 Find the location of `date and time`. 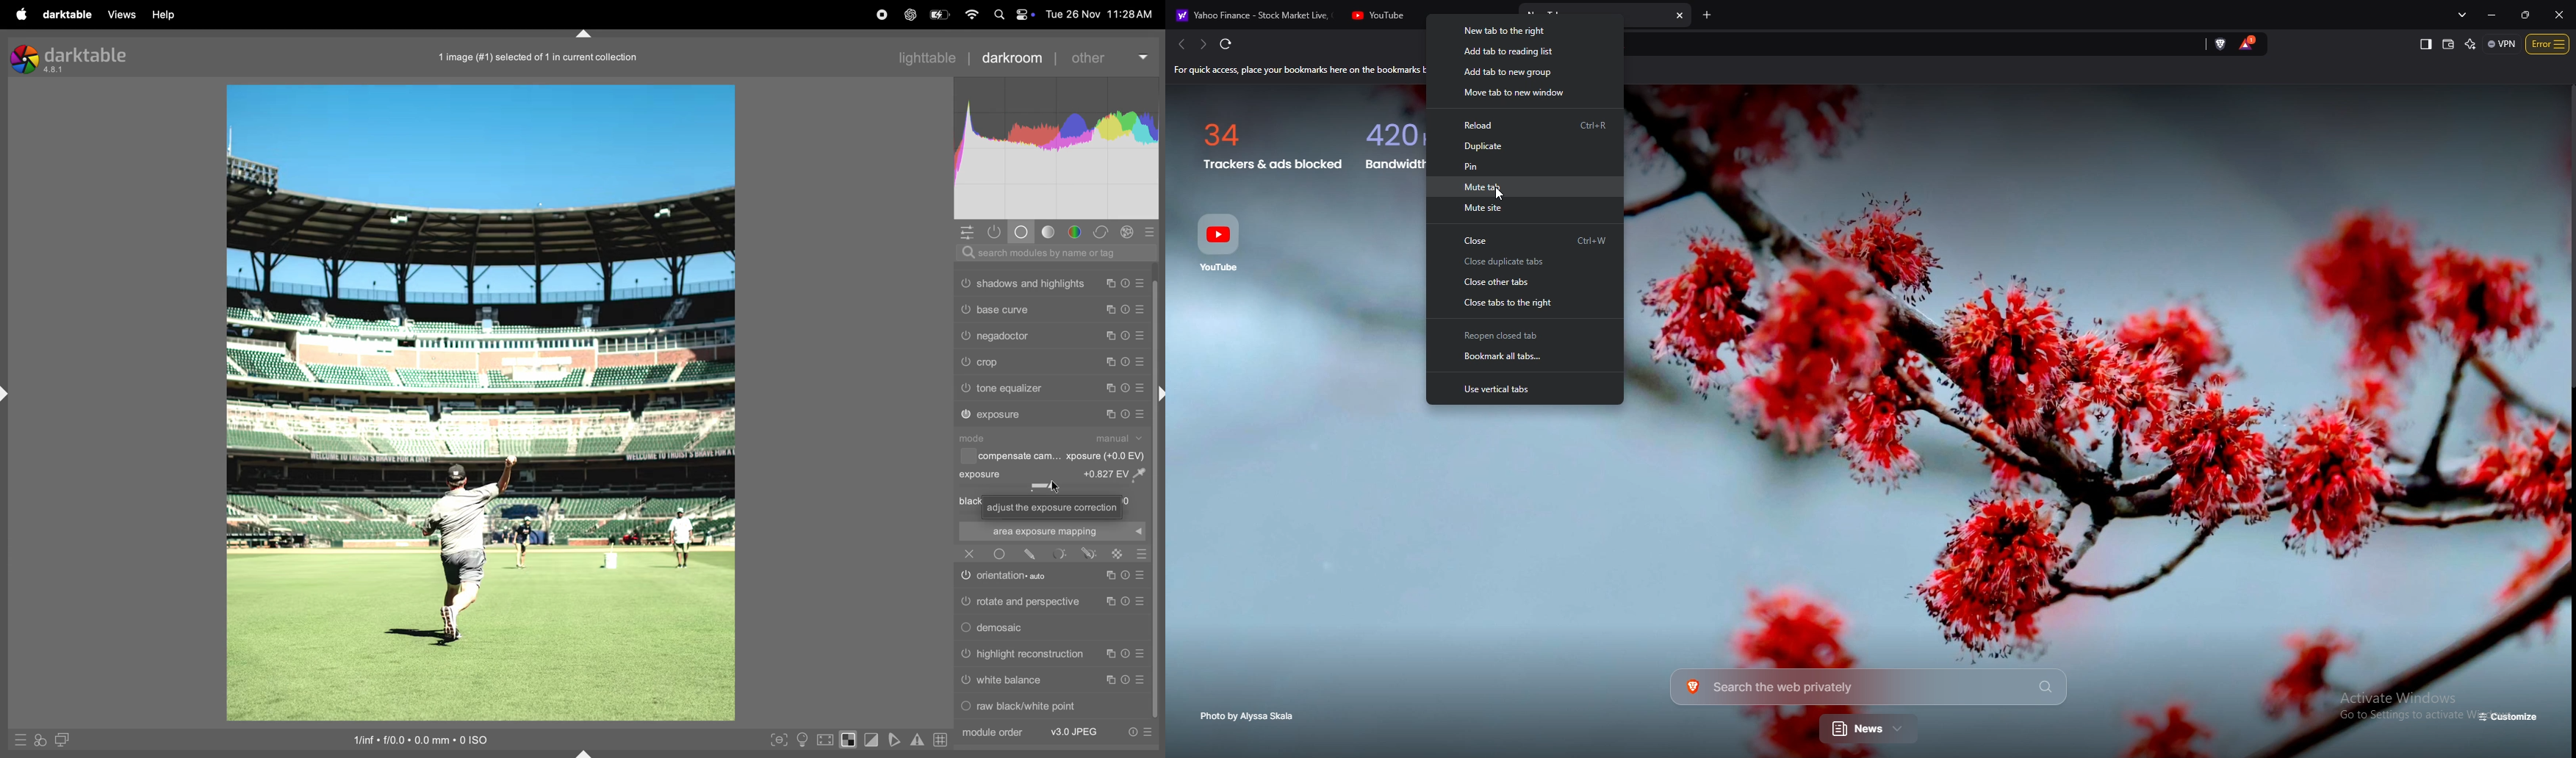

date and time is located at coordinates (1103, 13).